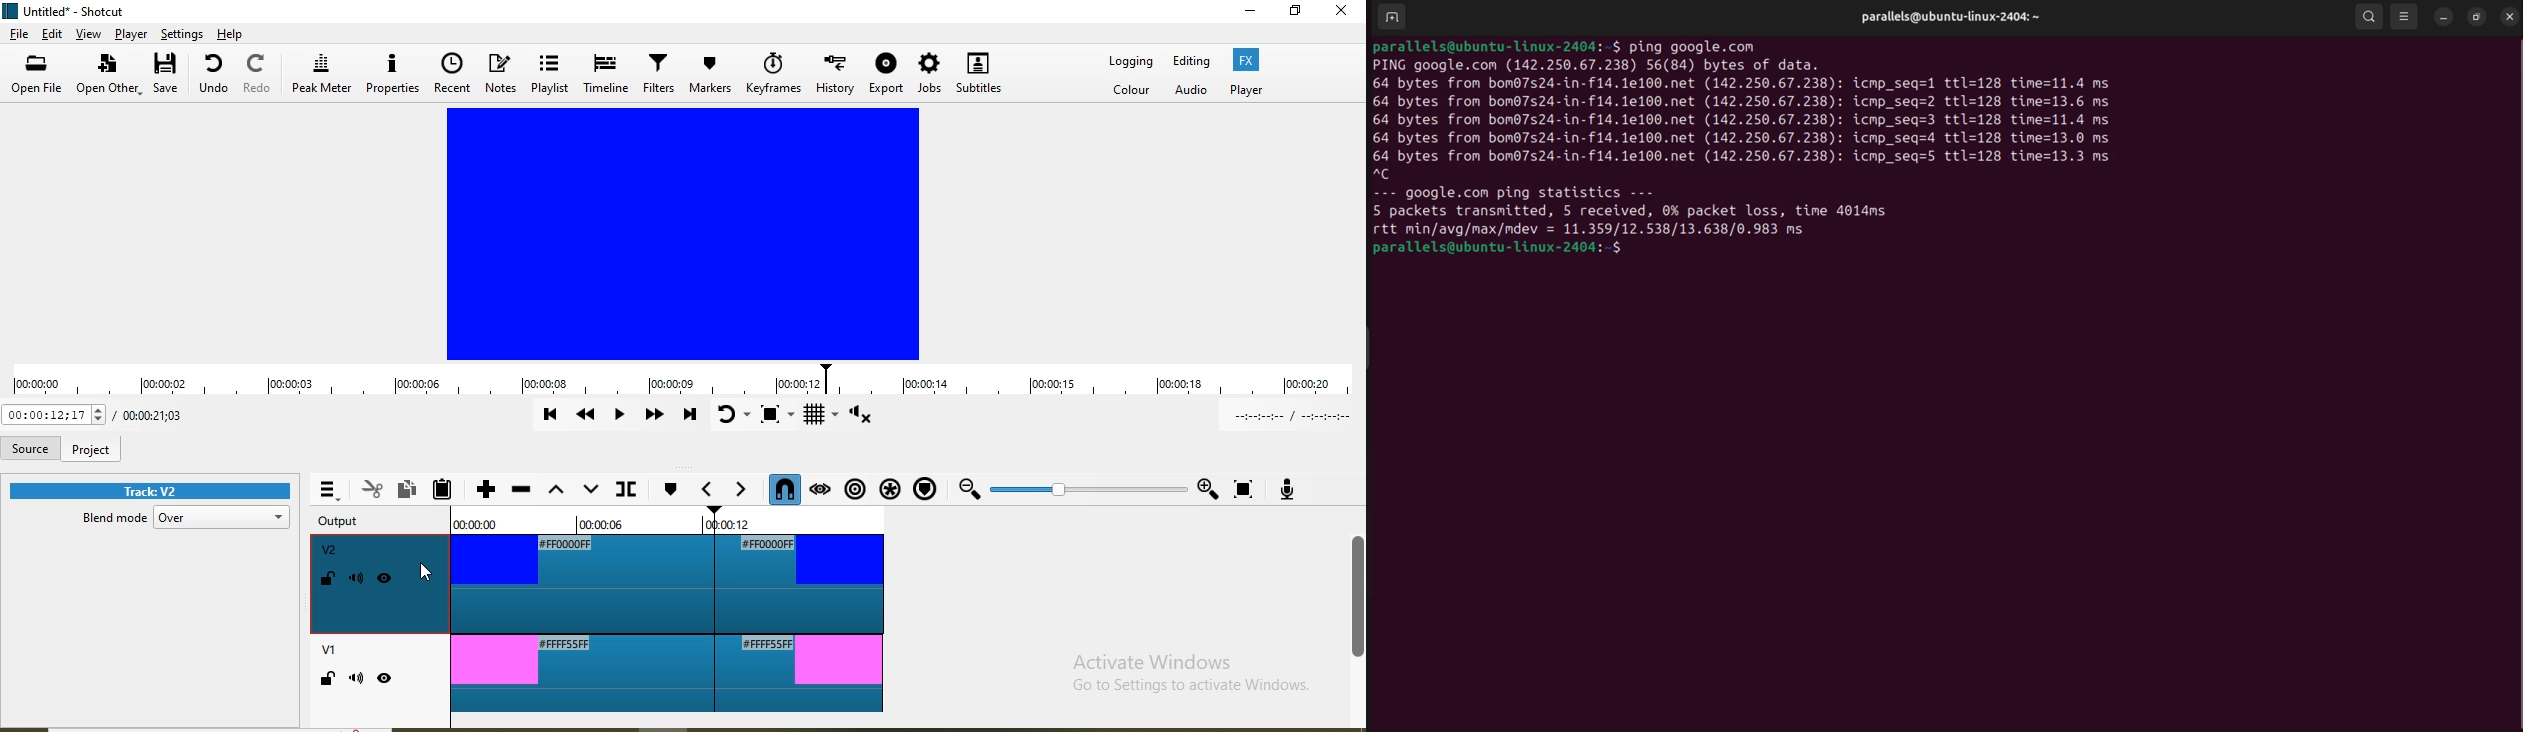 Image resolution: width=2548 pixels, height=756 pixels. What do you see at coordinates (521, 490) in the screenshot?
I see `Ripple delete` at bounding box center [521, 490].